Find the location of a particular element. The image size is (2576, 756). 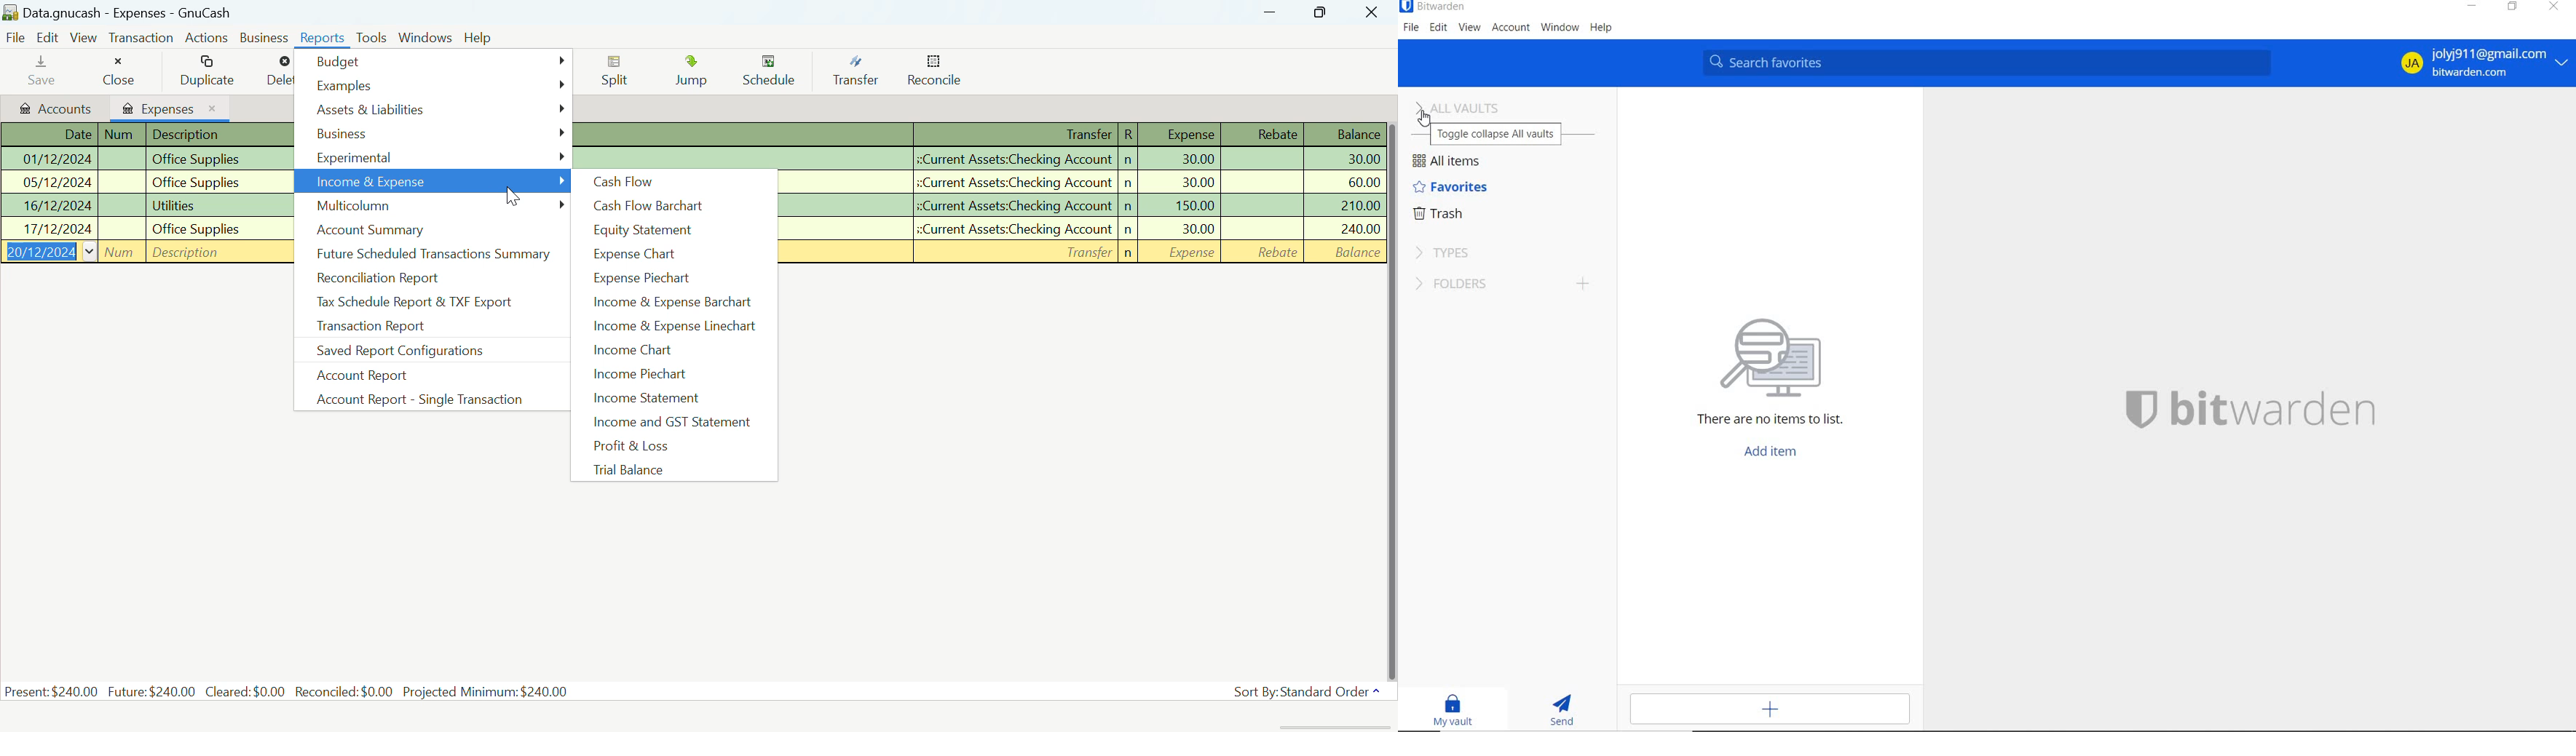

Office Supplies is located at coordinates (1085, 184).